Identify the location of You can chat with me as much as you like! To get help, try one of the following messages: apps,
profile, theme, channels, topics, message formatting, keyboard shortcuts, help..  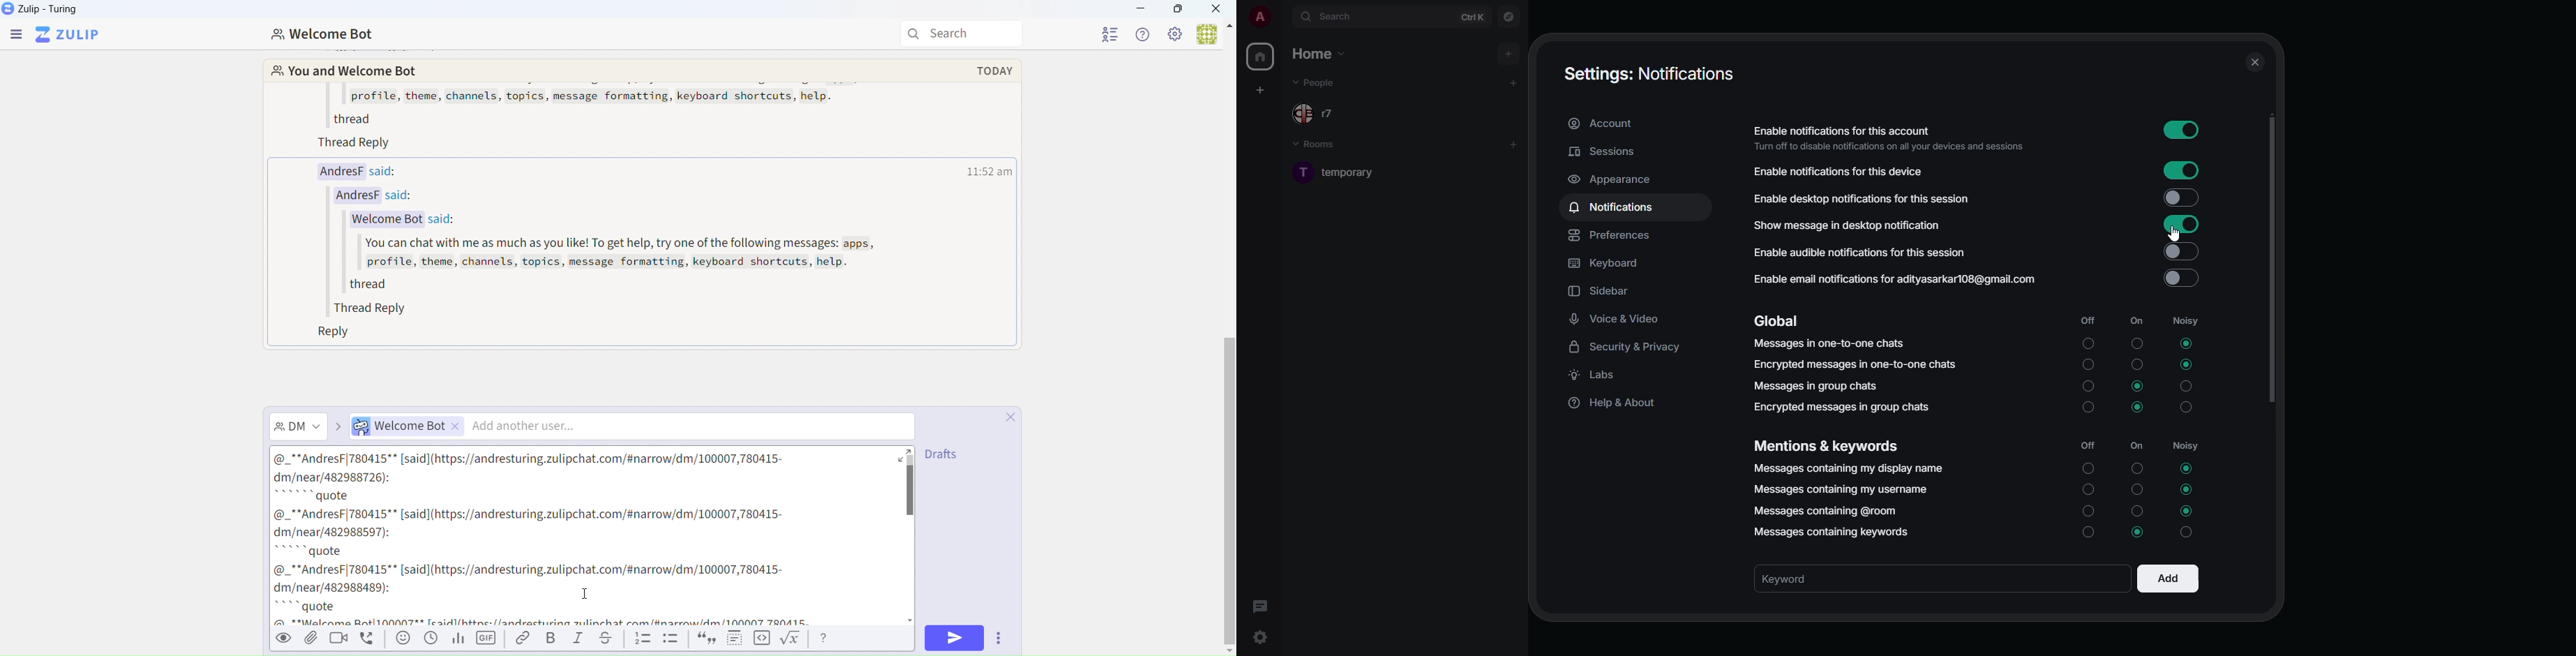
(618, 254).